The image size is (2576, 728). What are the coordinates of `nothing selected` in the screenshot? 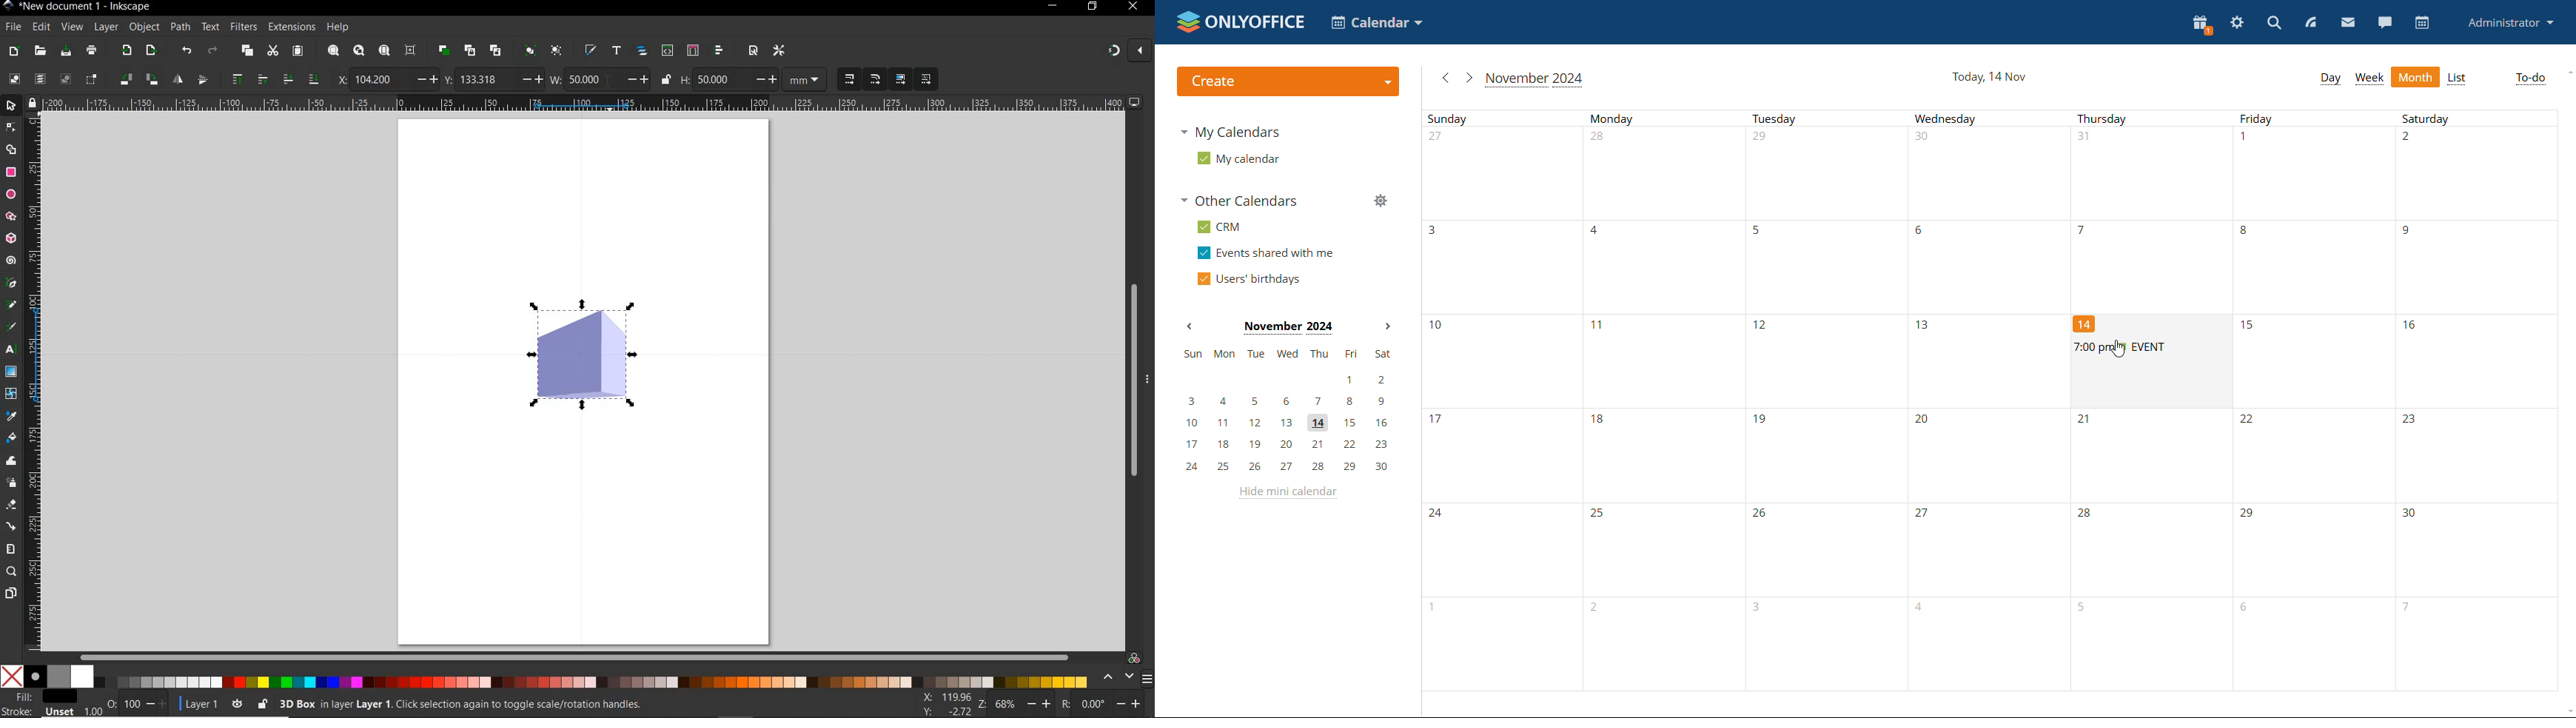 It's located at (111, 699).